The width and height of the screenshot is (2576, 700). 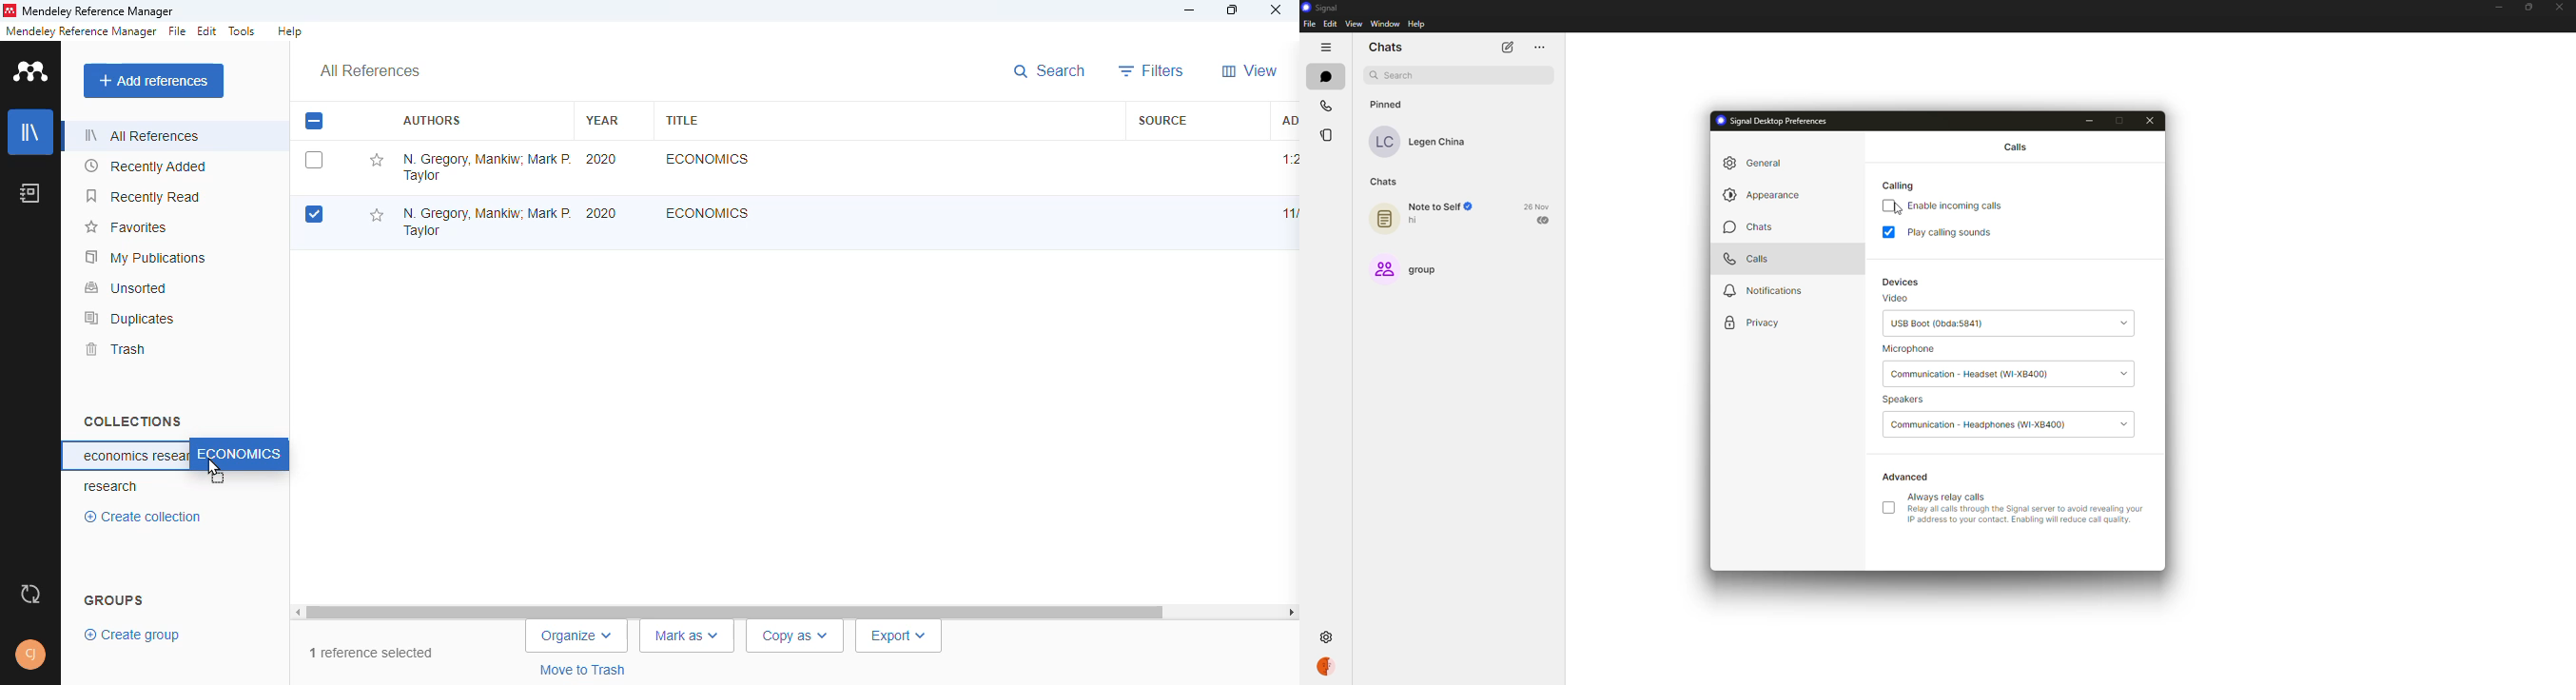 What do you see at coordinates (1937, 323) in the screenshot?
I see `usb root` at bounding box center [1937, 323].